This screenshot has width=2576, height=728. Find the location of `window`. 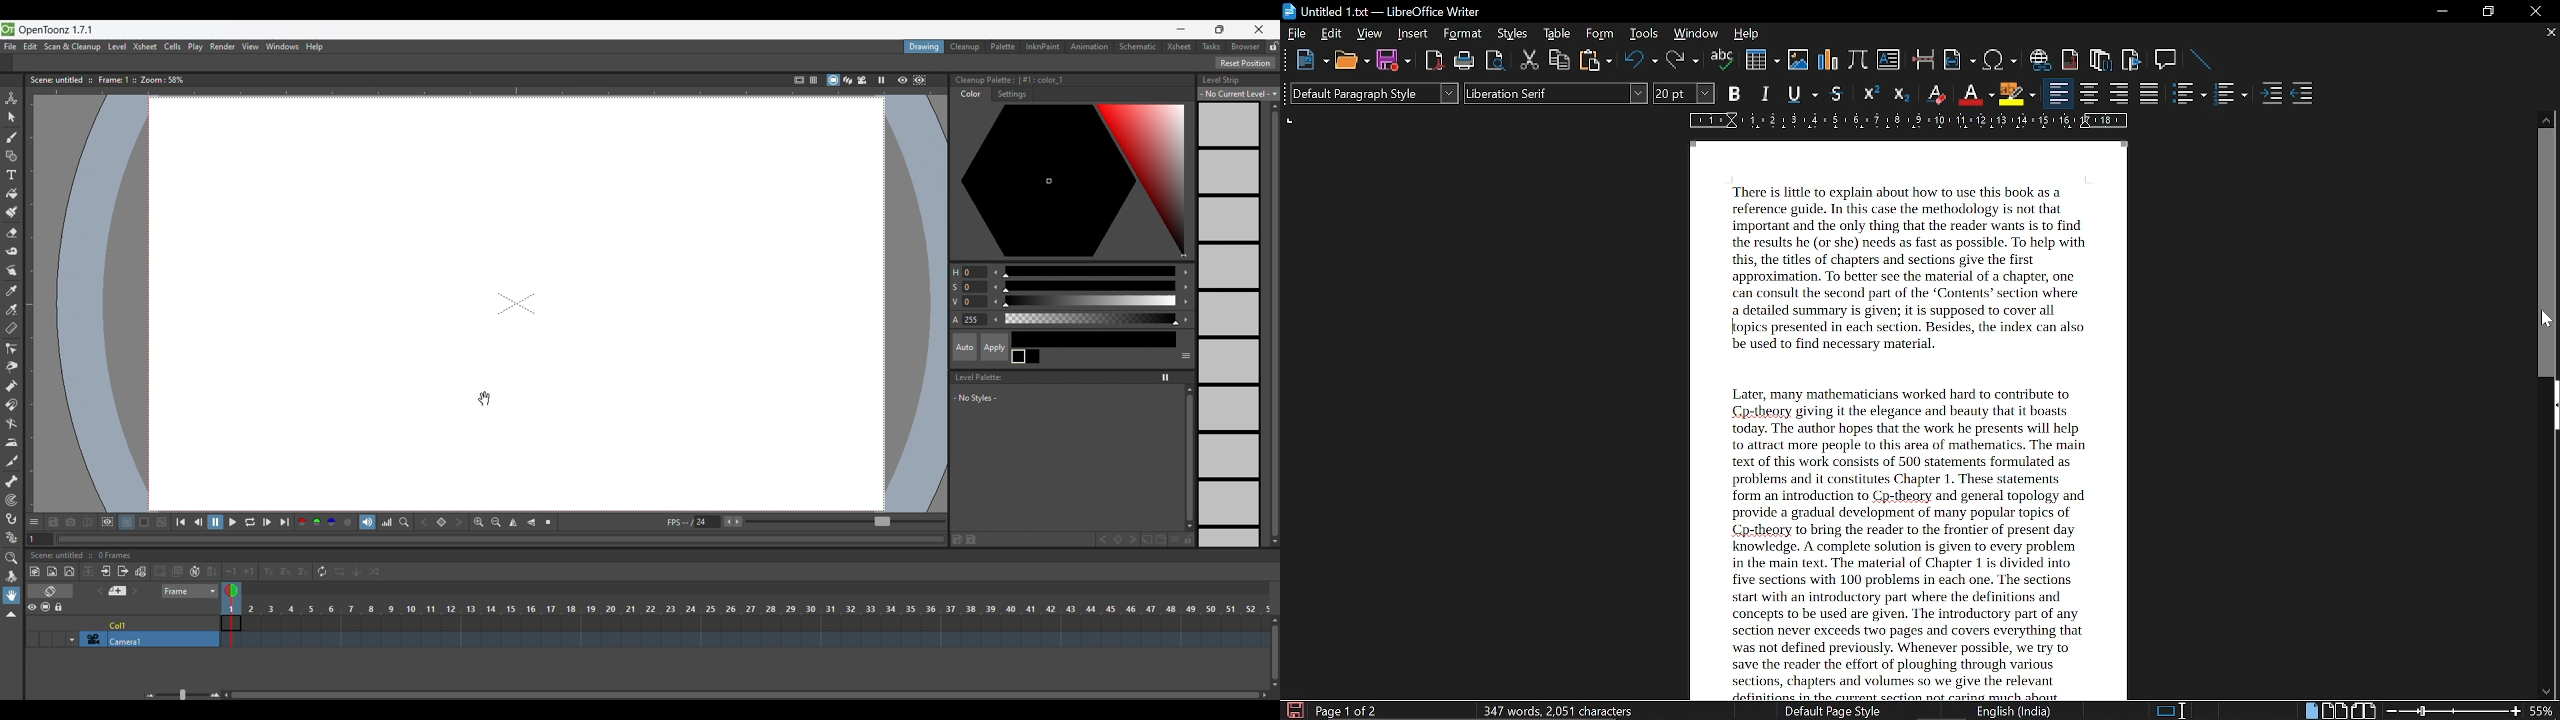

window is located at coordinates (1696, 33).